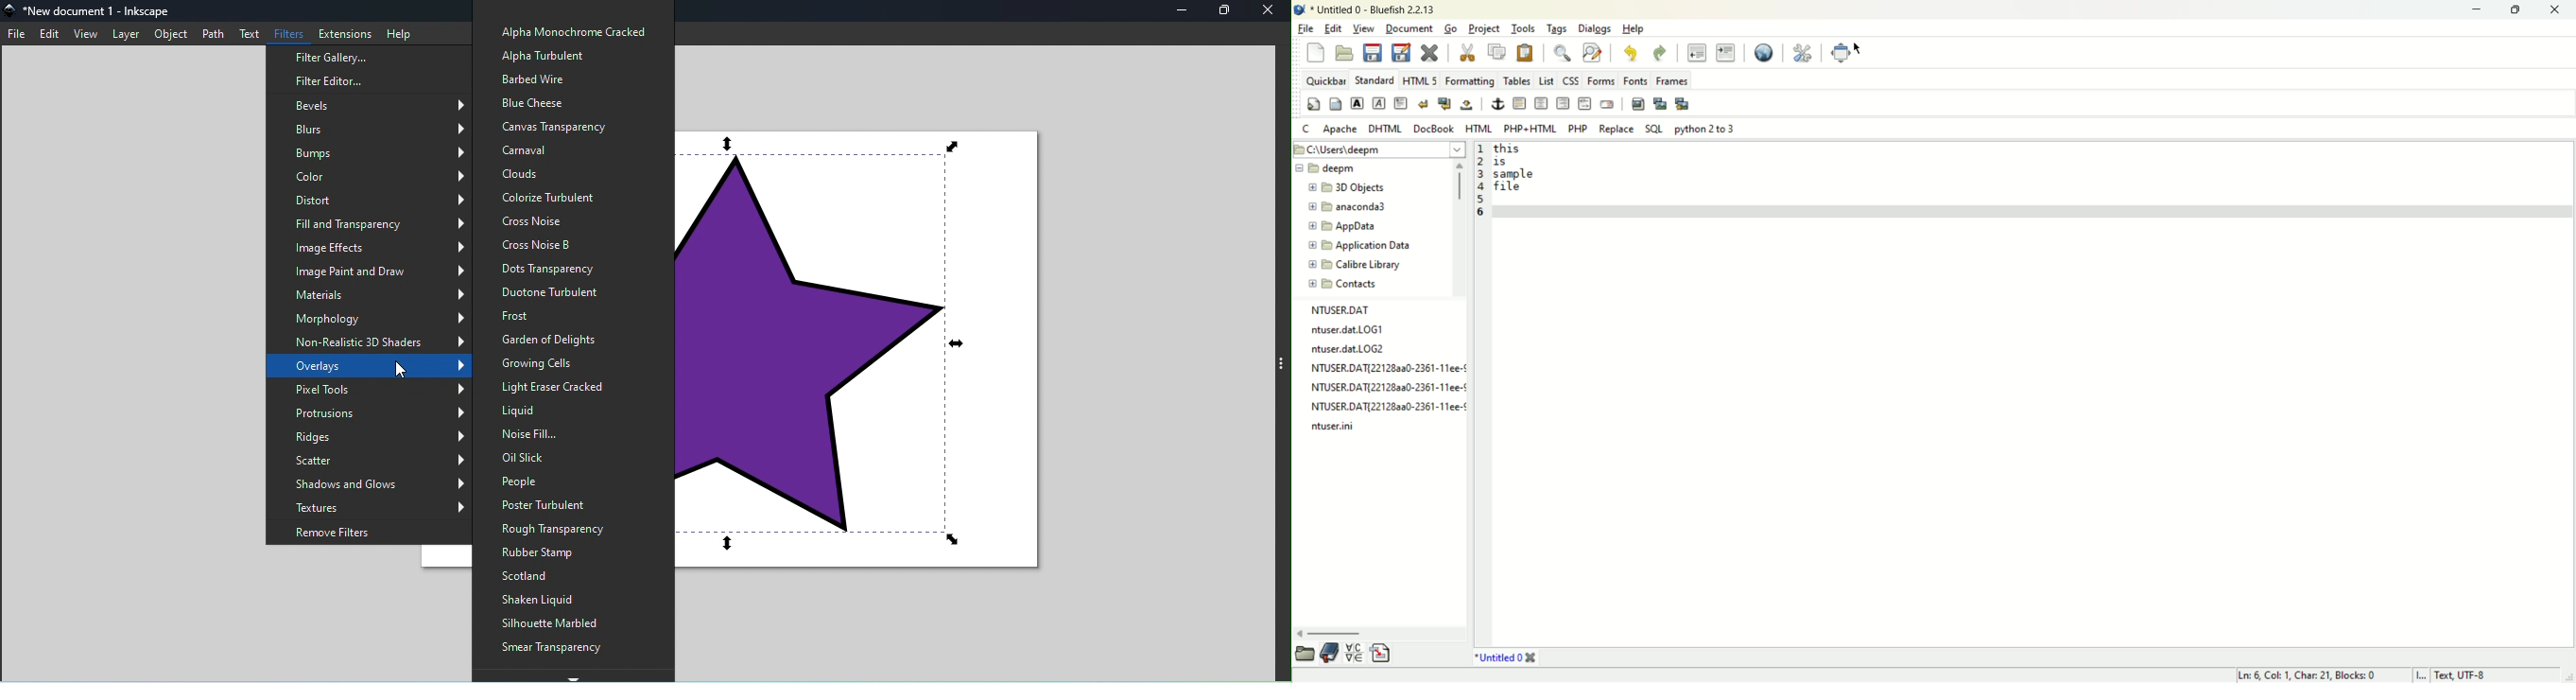 This screenshot has height=700, width=2576. What do you see at coordinates (575, 197) in the screenshot?
I see `Colorize turbulent` at bounding box center [575, 197].